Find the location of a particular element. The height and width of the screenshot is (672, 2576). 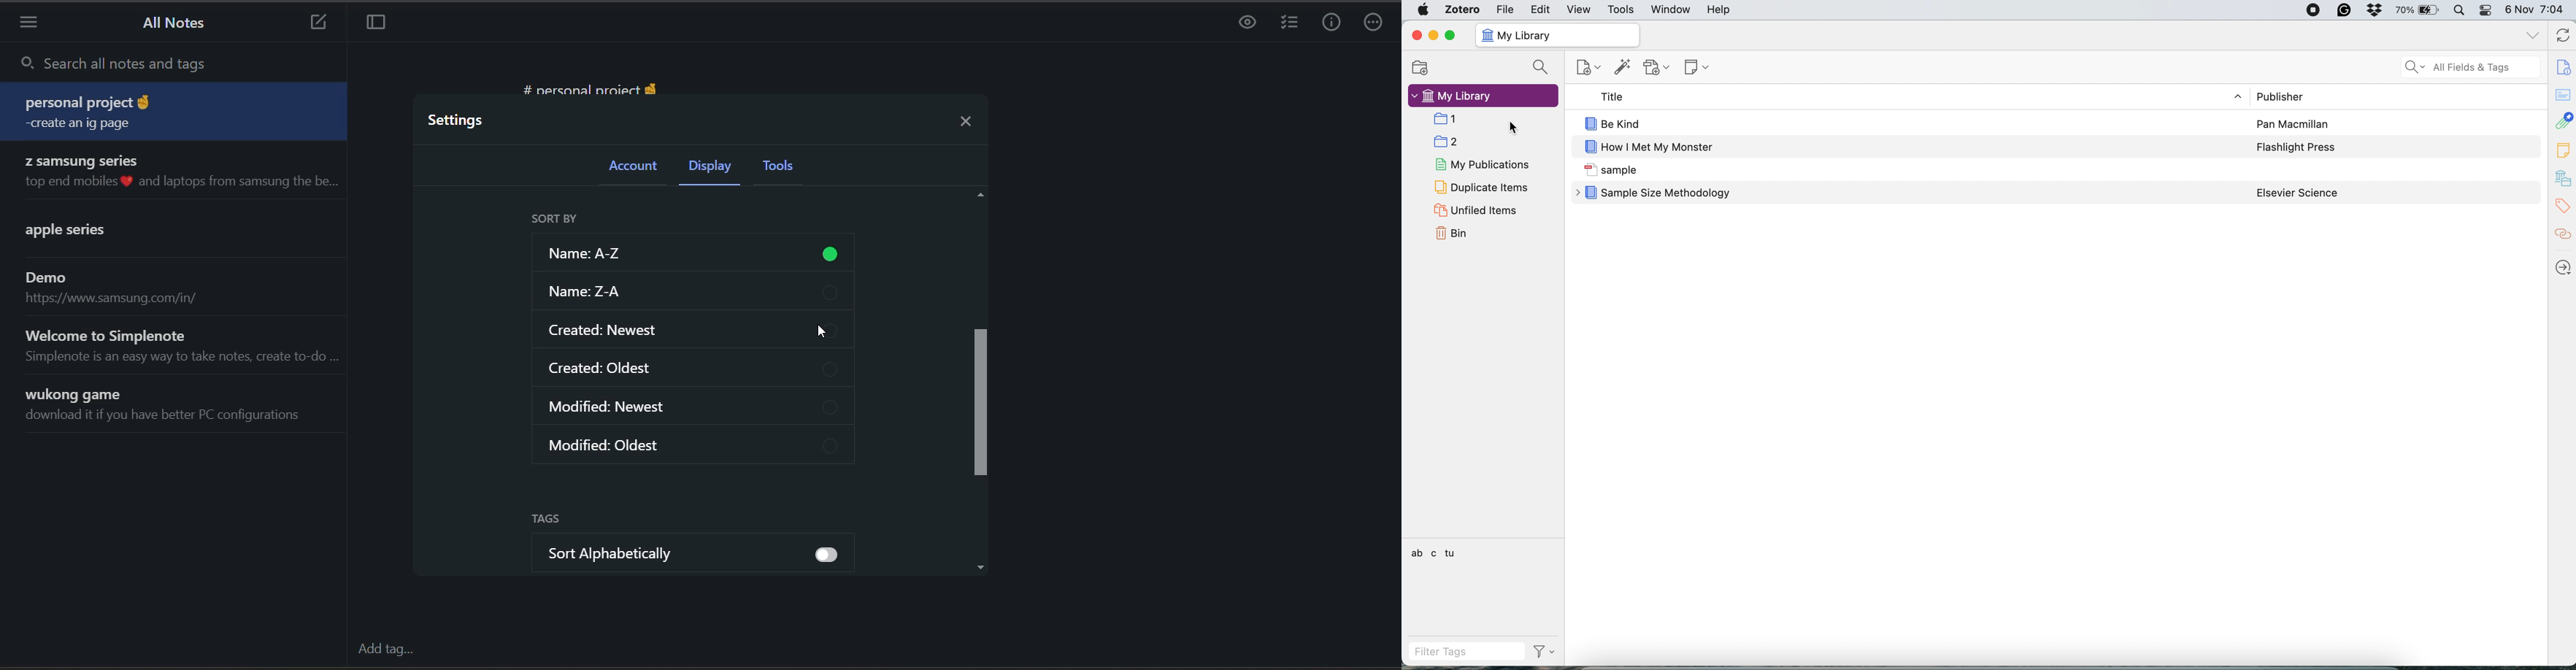

How | Met My Monster is located at coordinates (1660, 148).